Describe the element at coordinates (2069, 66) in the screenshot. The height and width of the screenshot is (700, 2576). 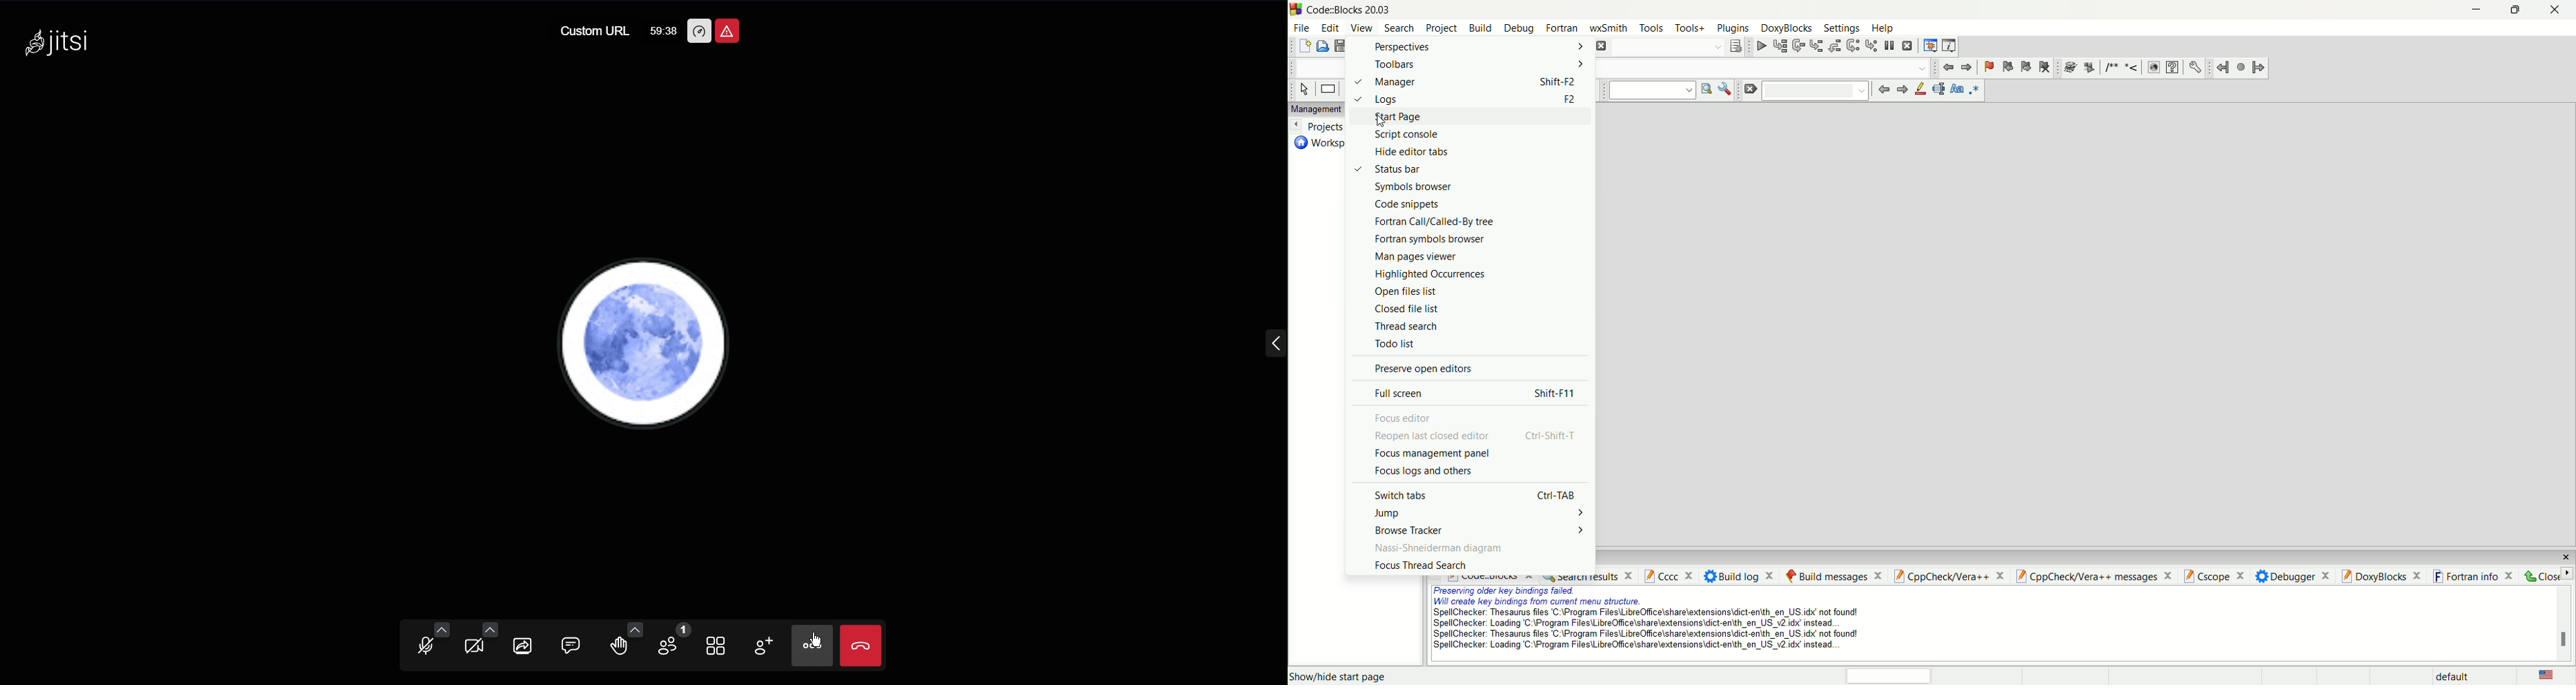
I see `Run doxywizard` at that location.